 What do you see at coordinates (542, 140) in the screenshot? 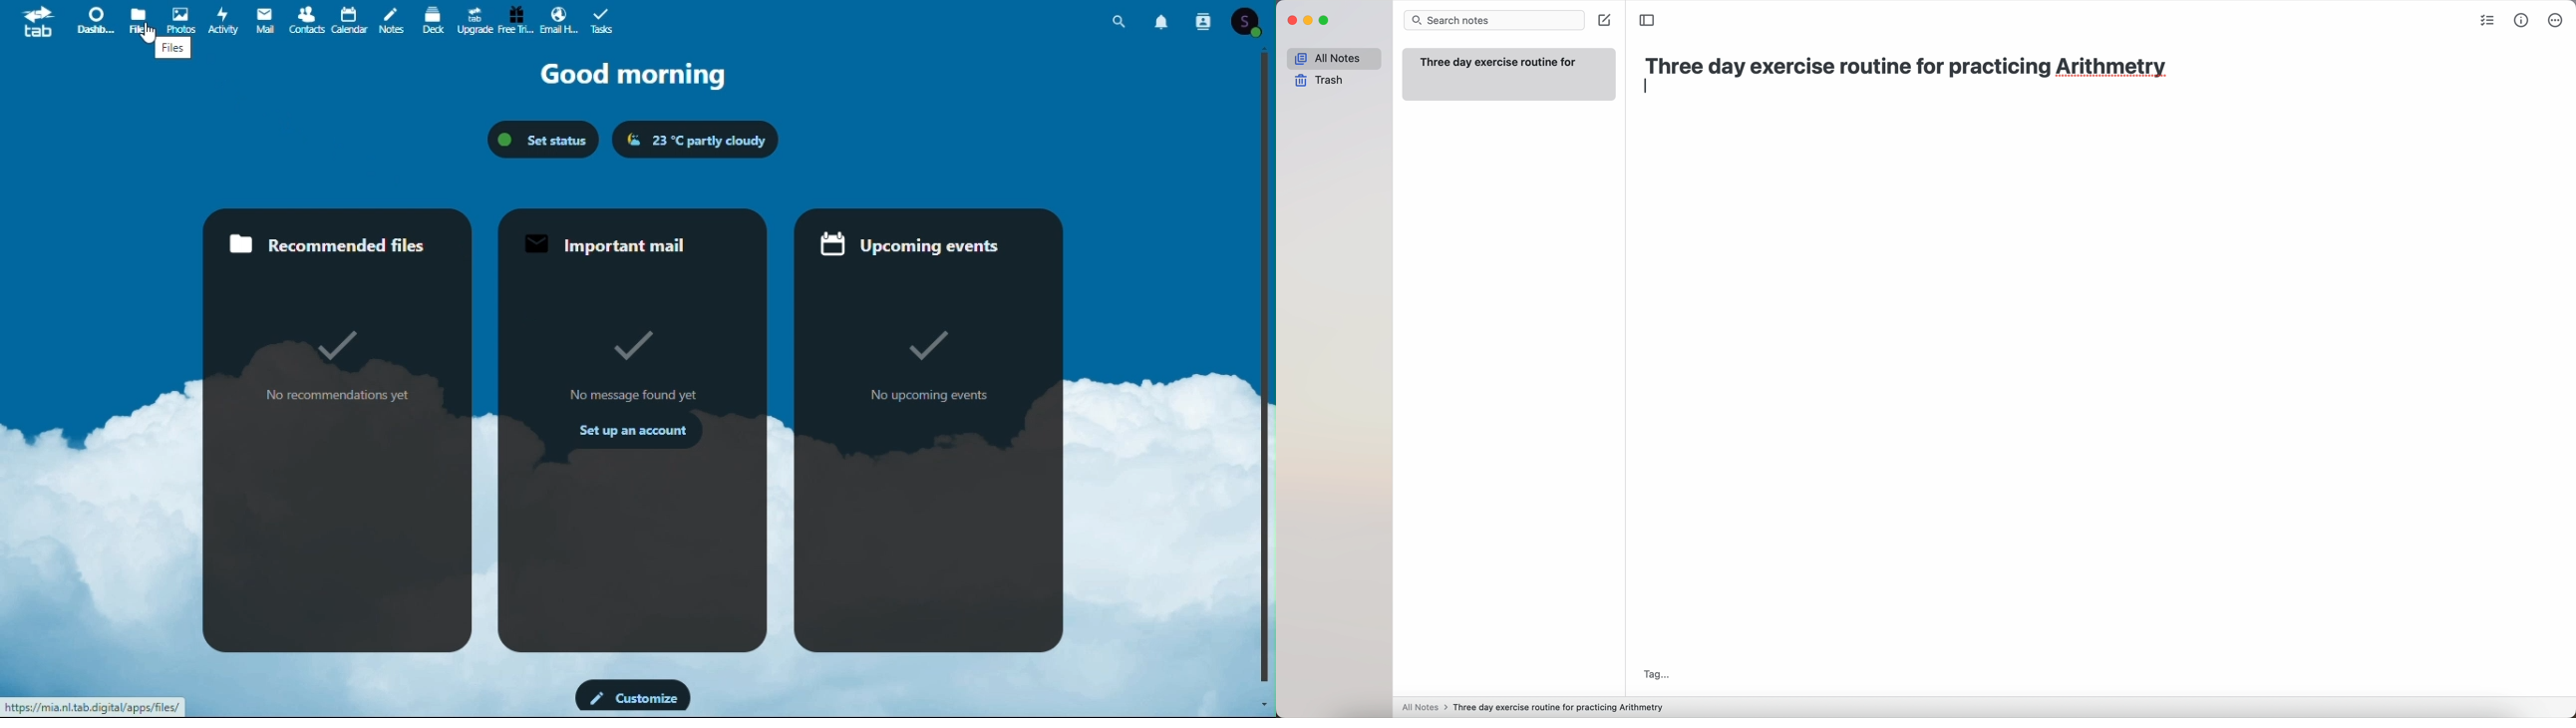
I see `Set status` at bounding box center [542, 140].